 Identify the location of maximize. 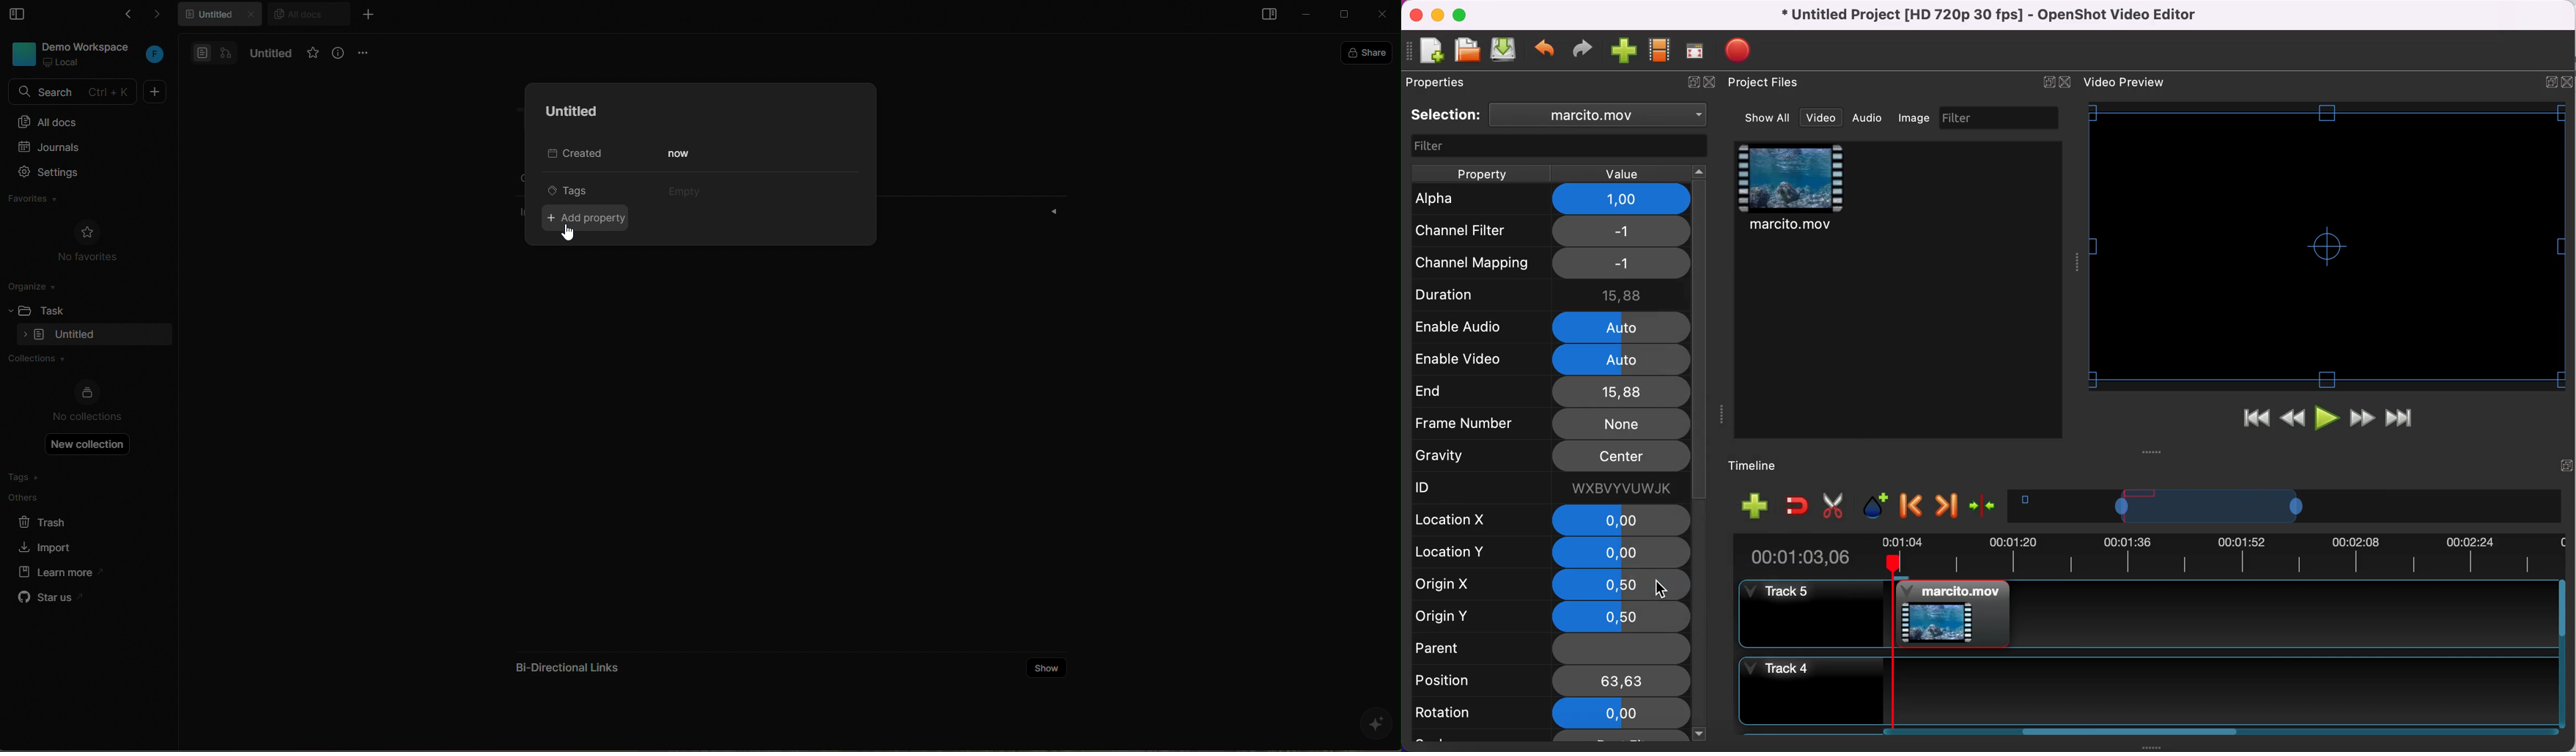
(1463, 14).